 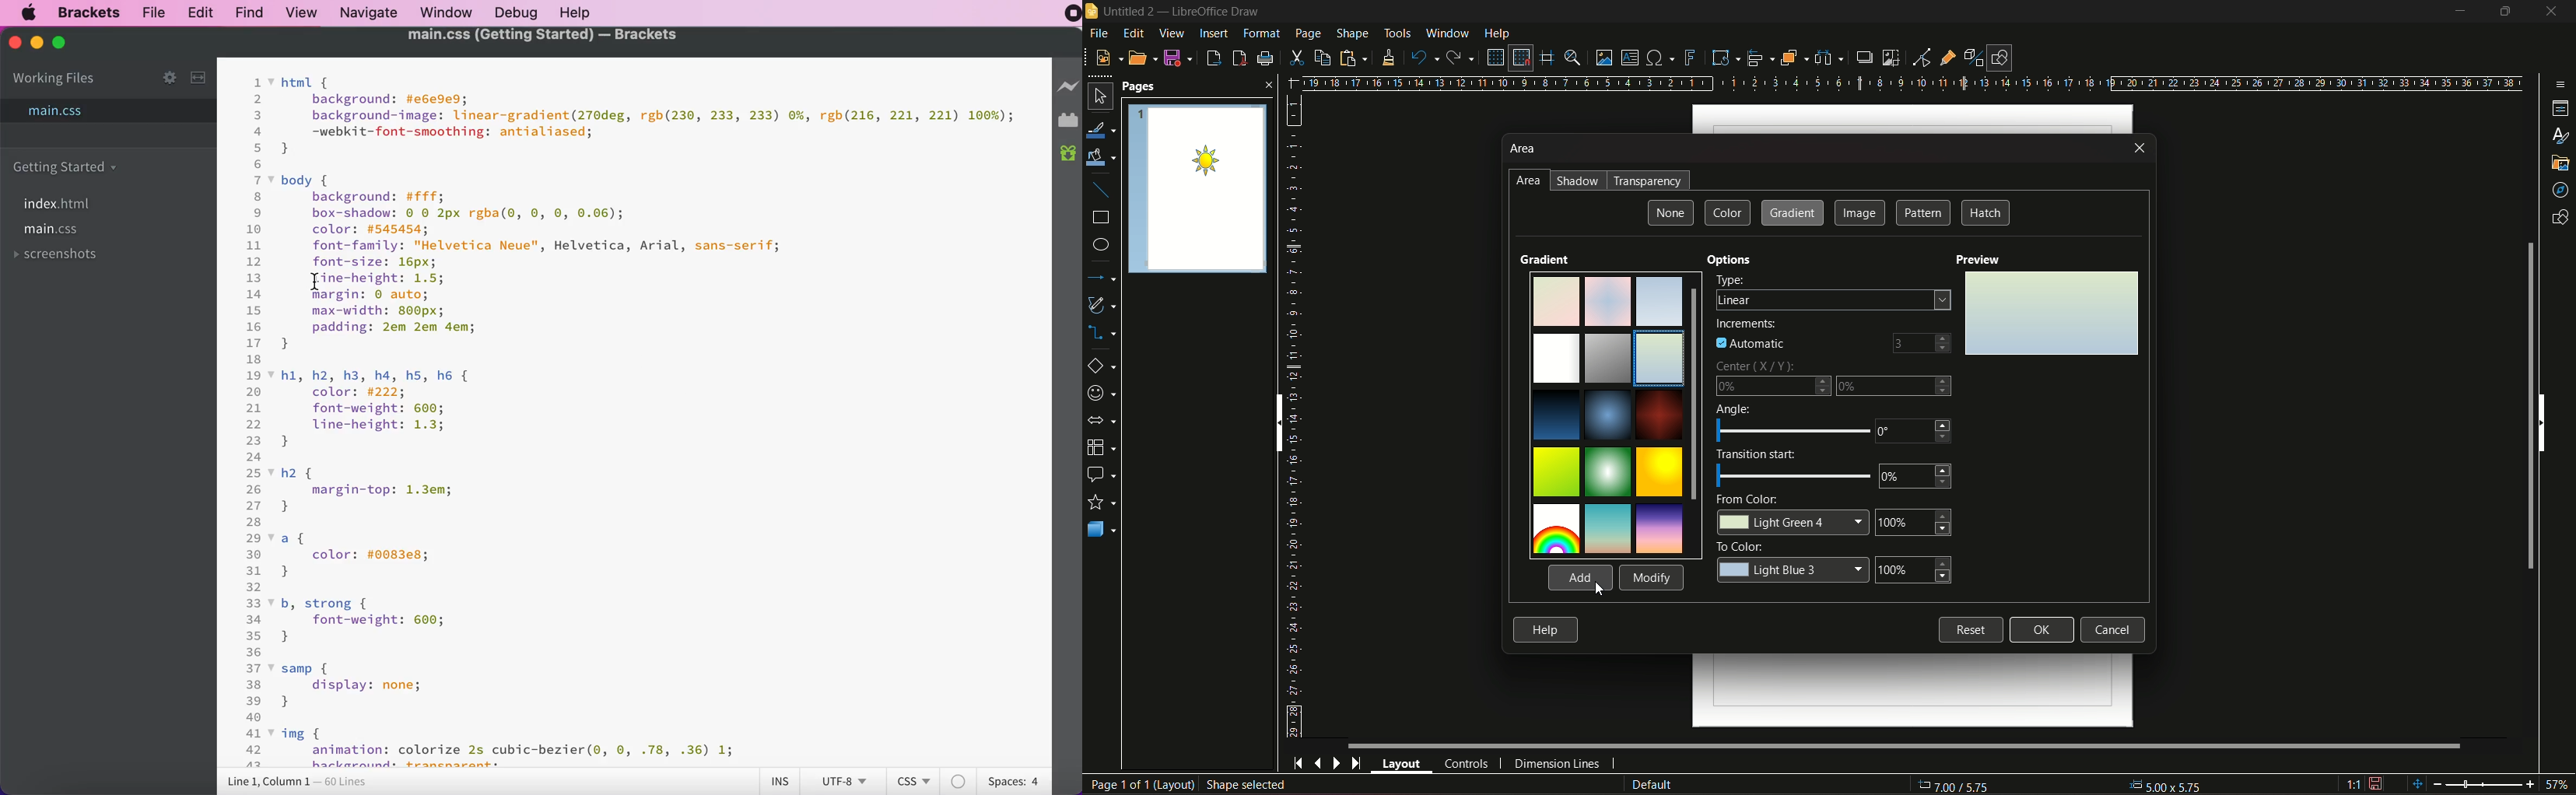 I want to click on code fold, so click(x=273, y=732).